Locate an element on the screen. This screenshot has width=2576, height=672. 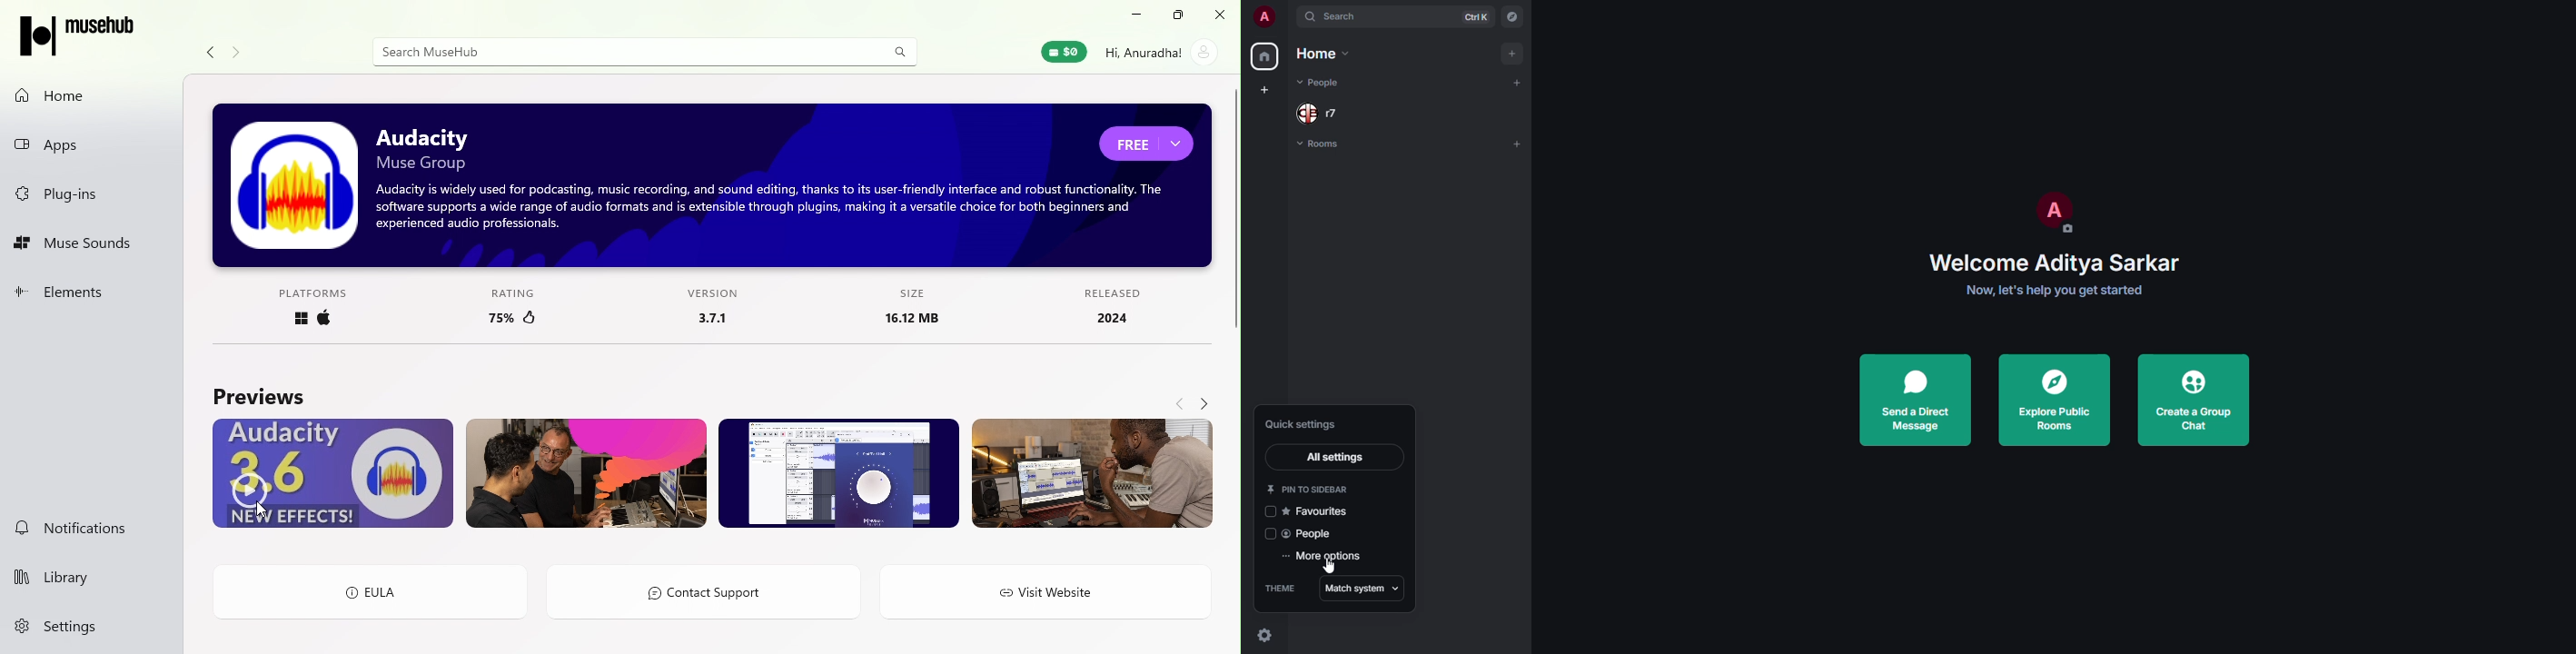
send direct message is located at coordinates (1918, 399).